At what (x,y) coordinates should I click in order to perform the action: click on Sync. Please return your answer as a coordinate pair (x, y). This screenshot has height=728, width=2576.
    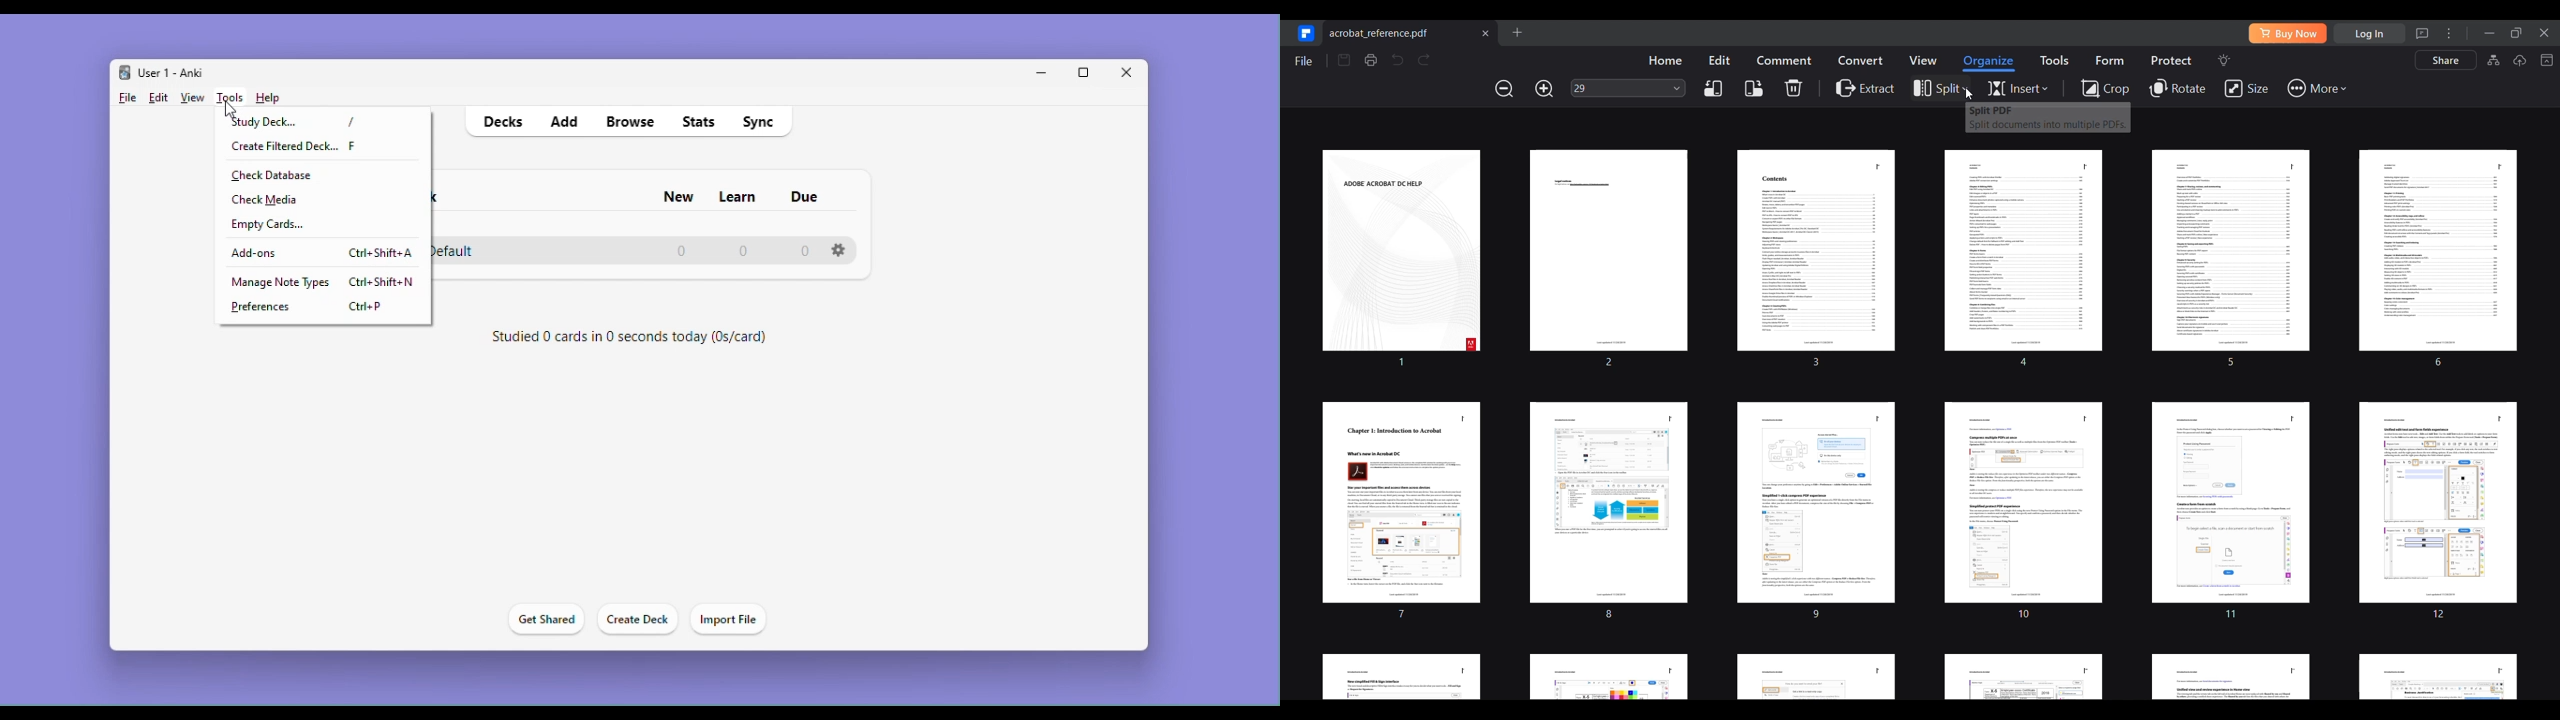
    Looking at the image, I should click on (769, 123).